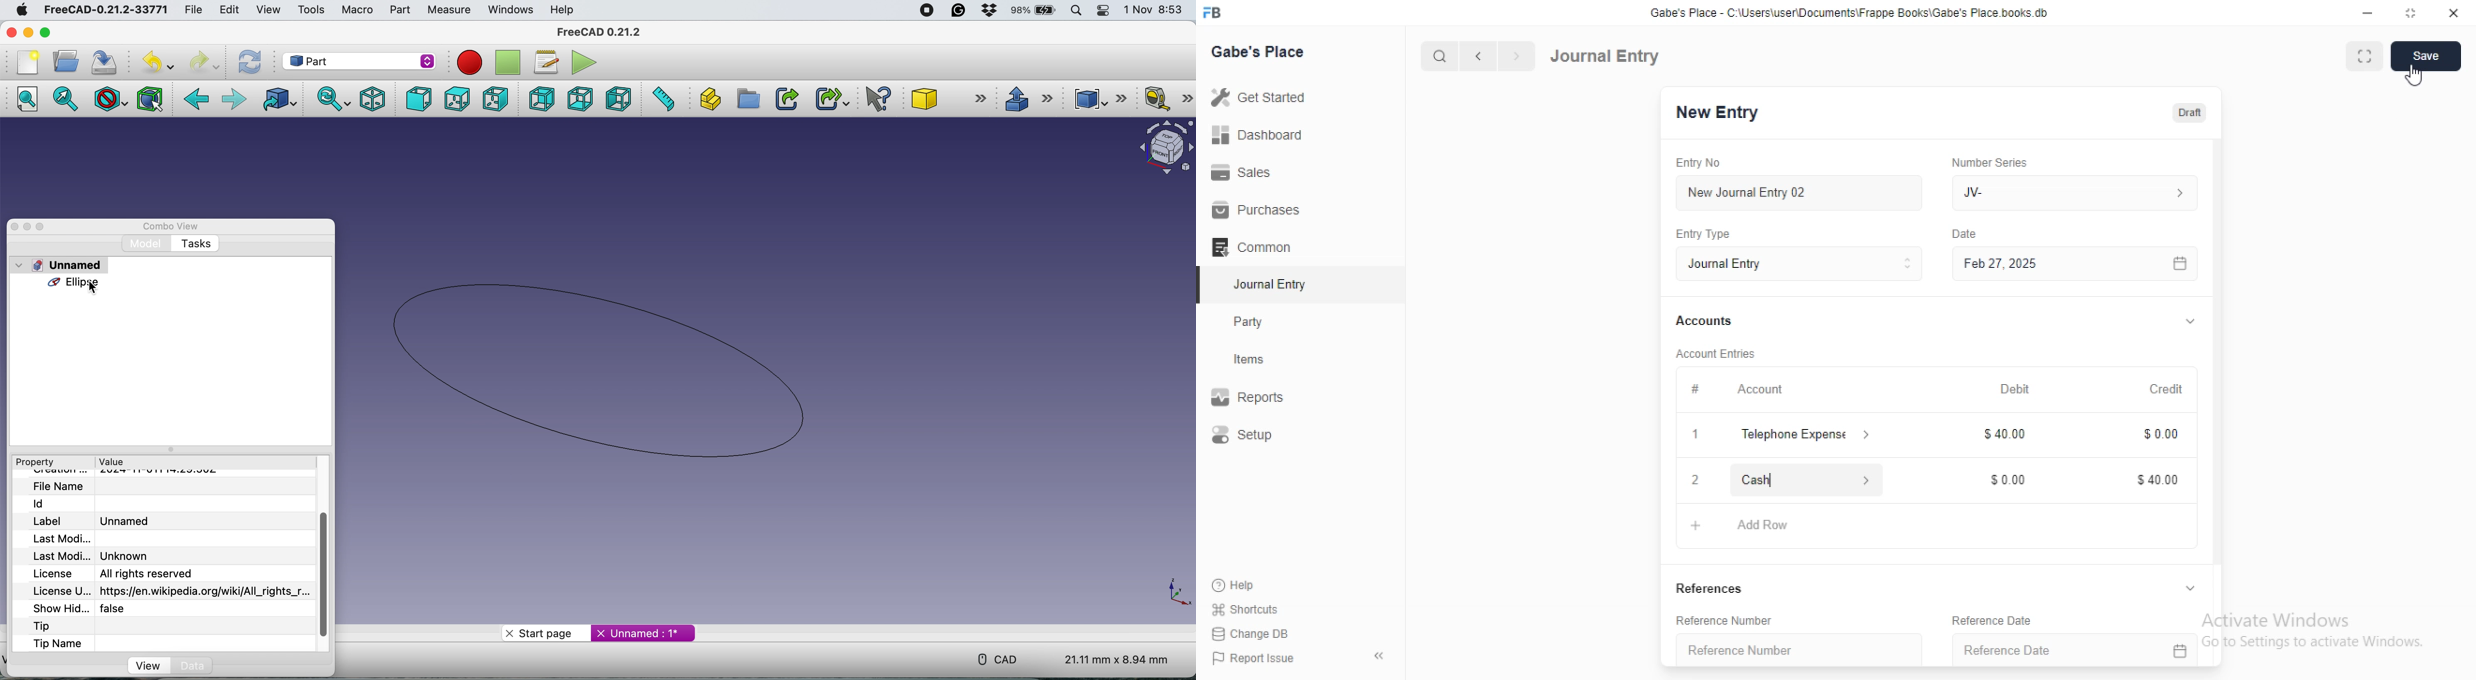  What do you see at coordinates (249, 62) in the screenshot?
I see `refresh` at bounding box center [249, 62].